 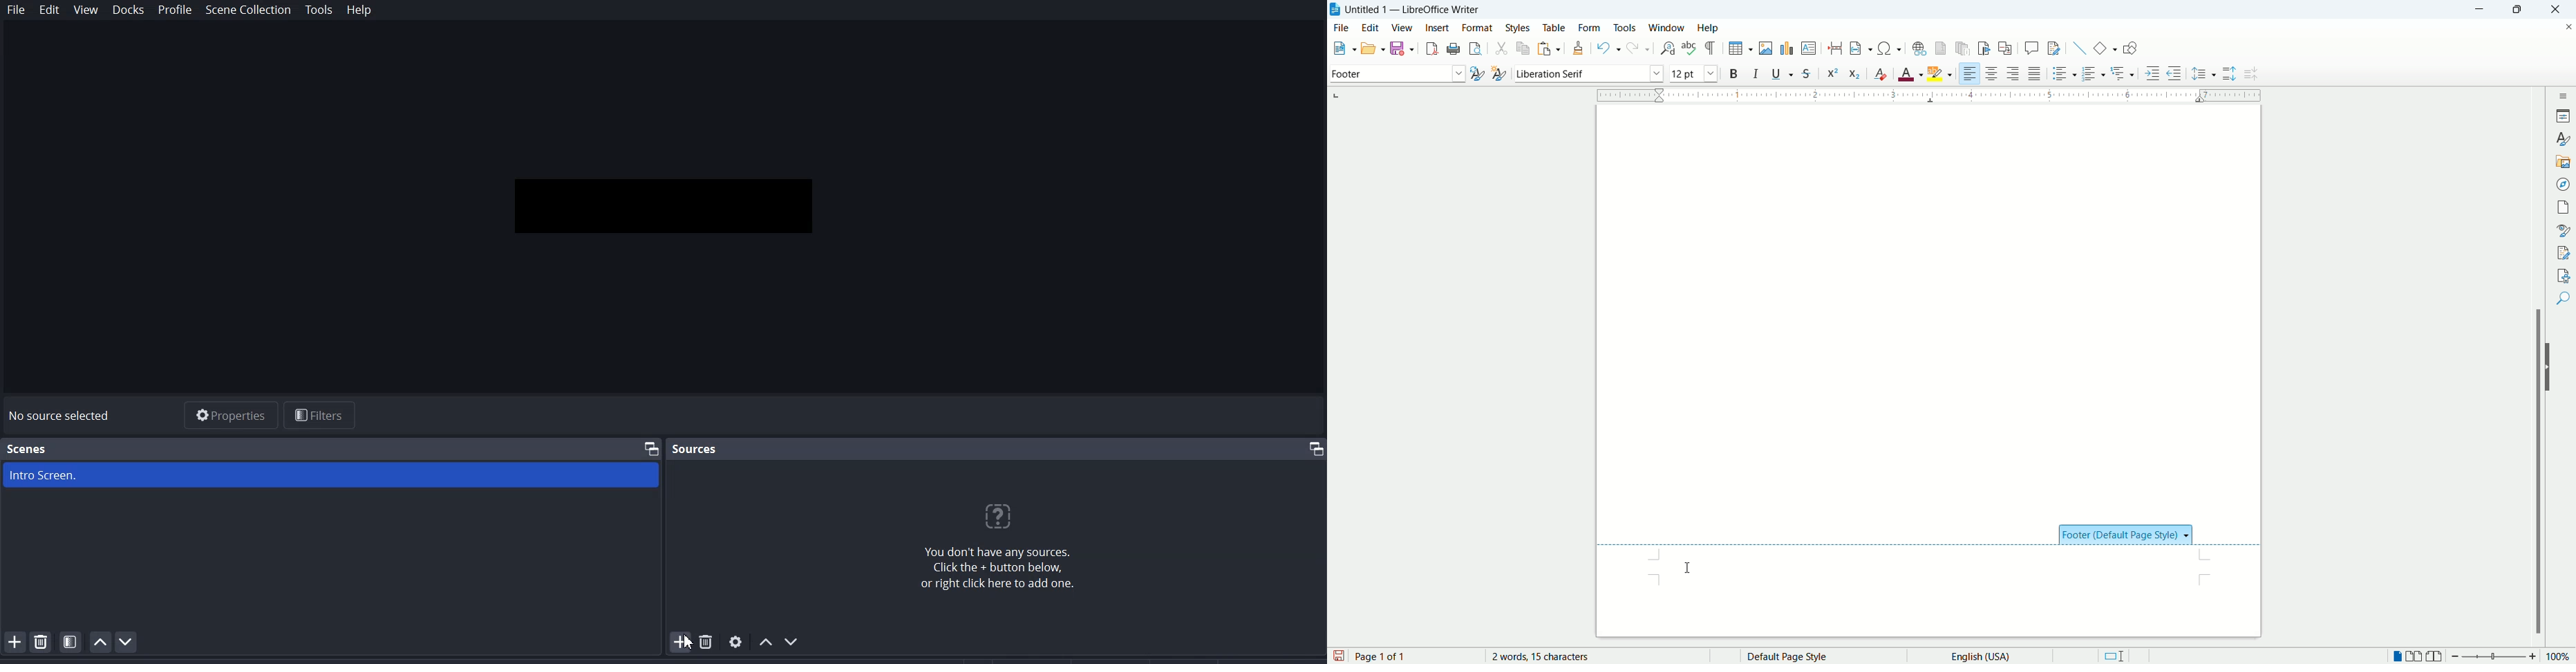 I want to click on save, so click(x=1339, y=655).